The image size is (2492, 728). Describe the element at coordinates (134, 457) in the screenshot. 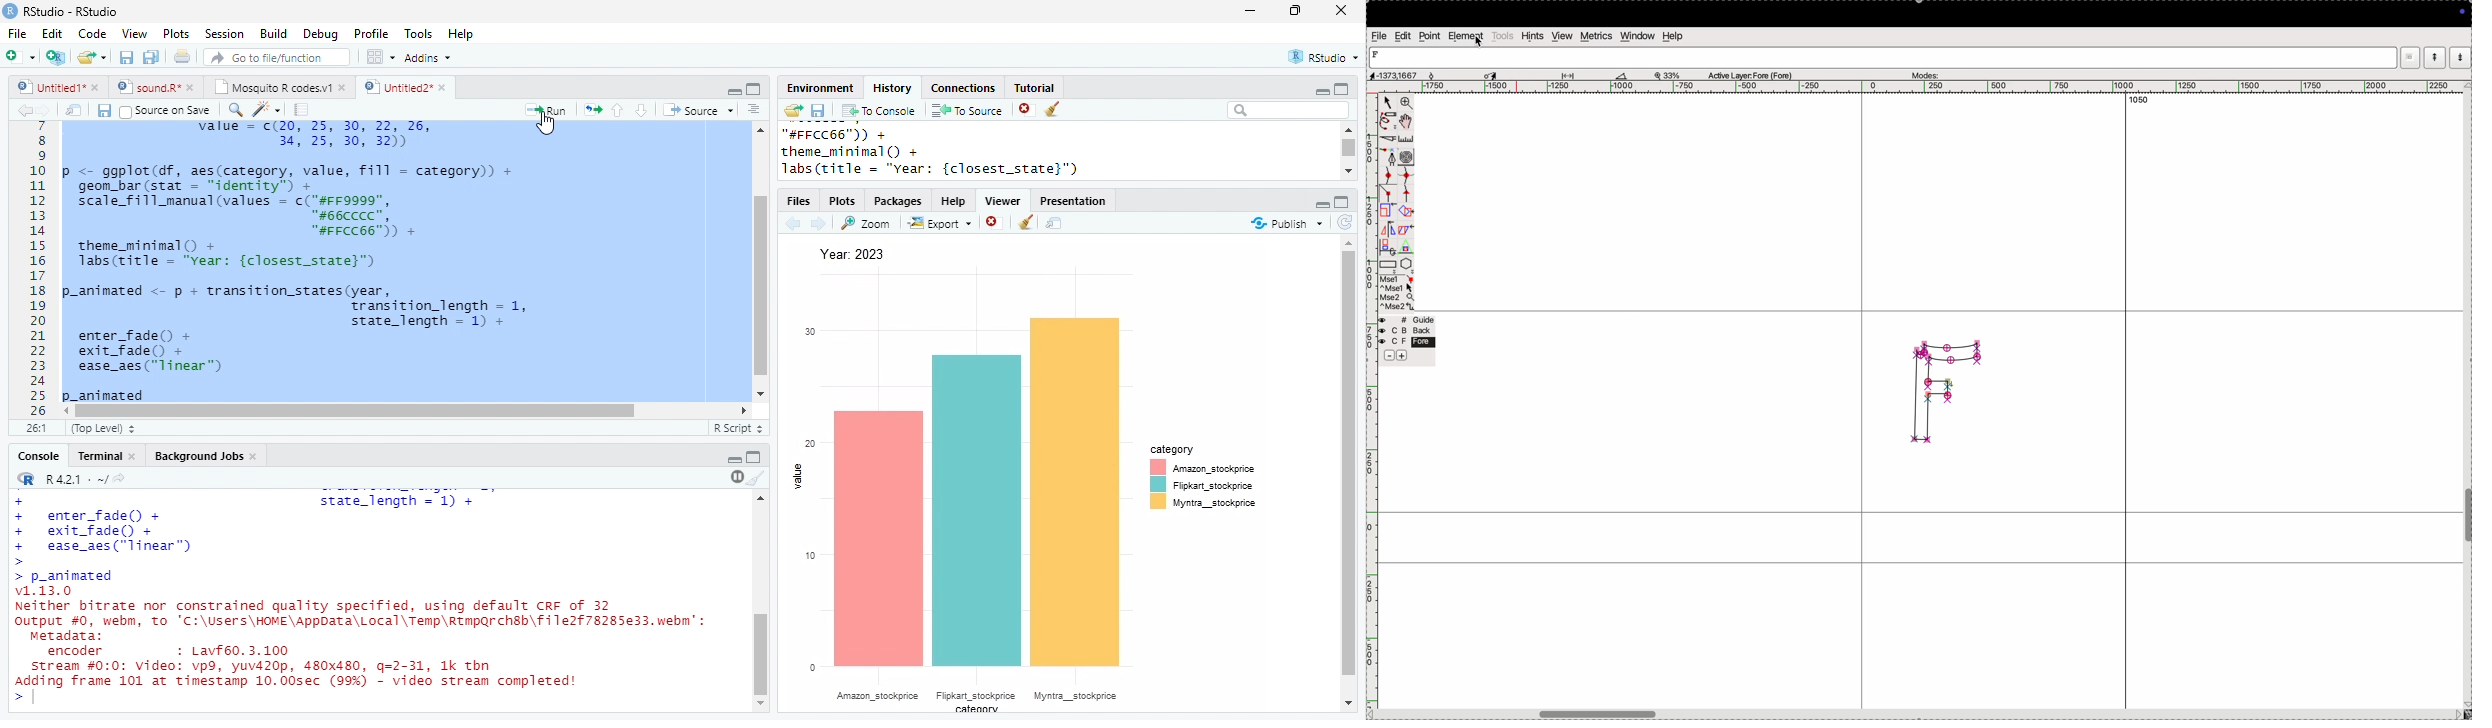

I see `close` at that location.